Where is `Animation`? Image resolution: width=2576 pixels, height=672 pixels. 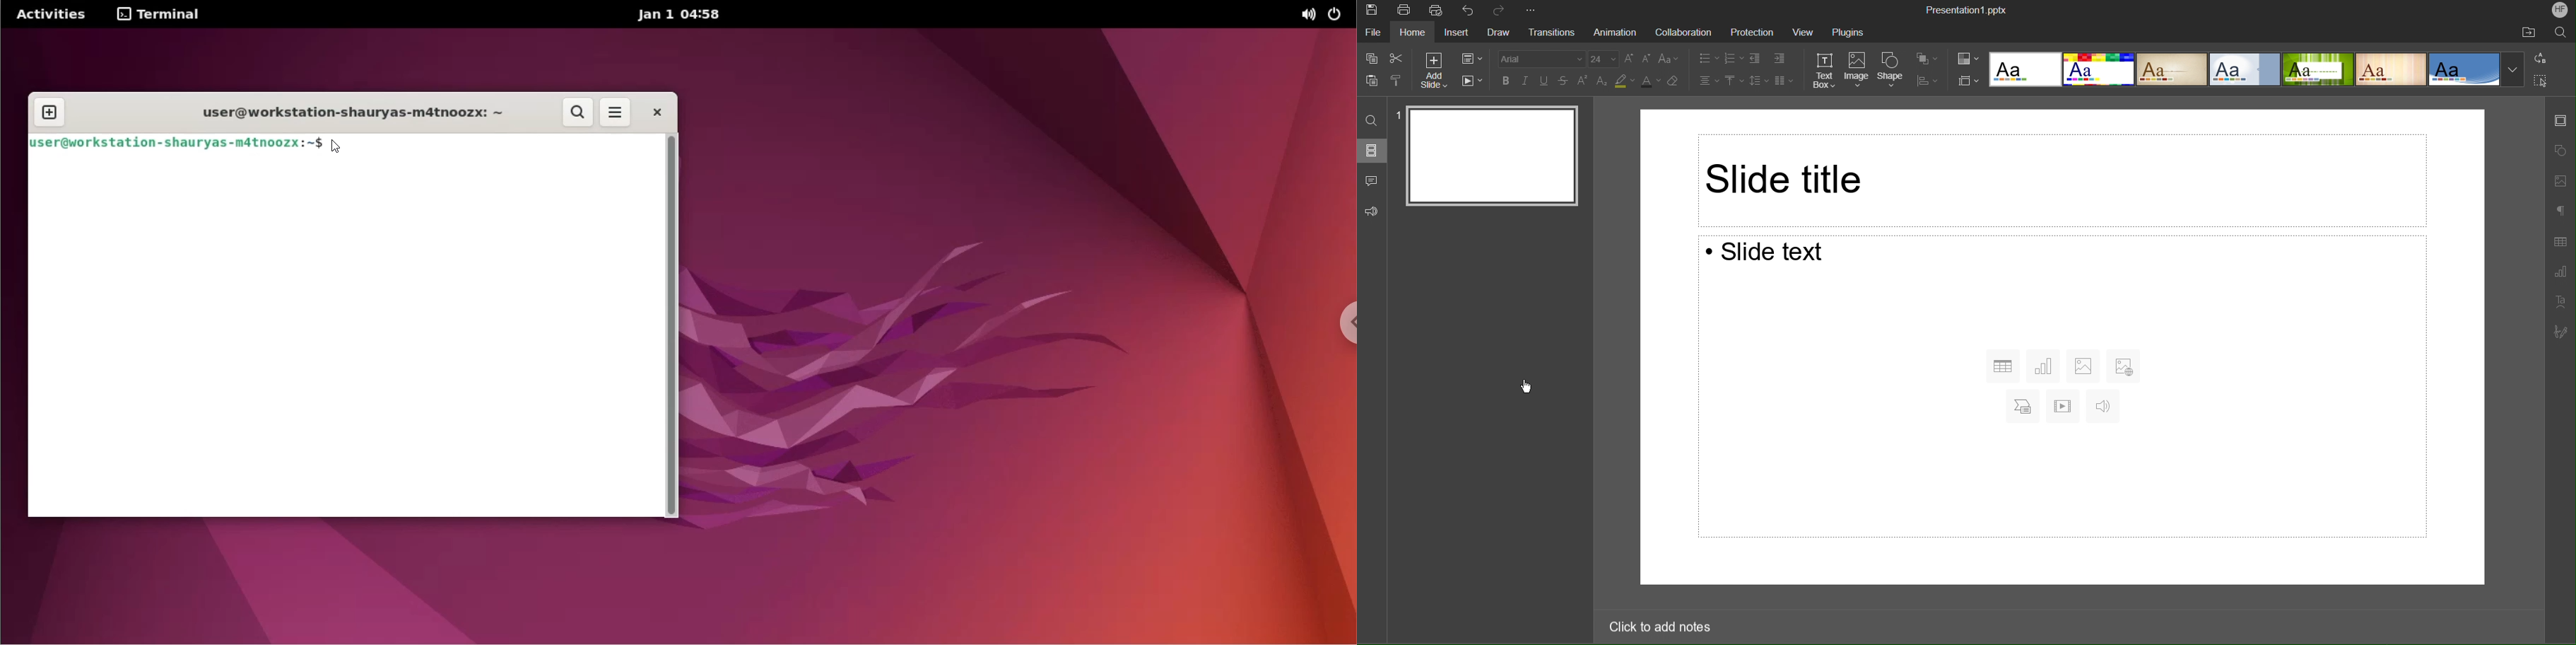
Animation is located at coordinates (1614, 32).